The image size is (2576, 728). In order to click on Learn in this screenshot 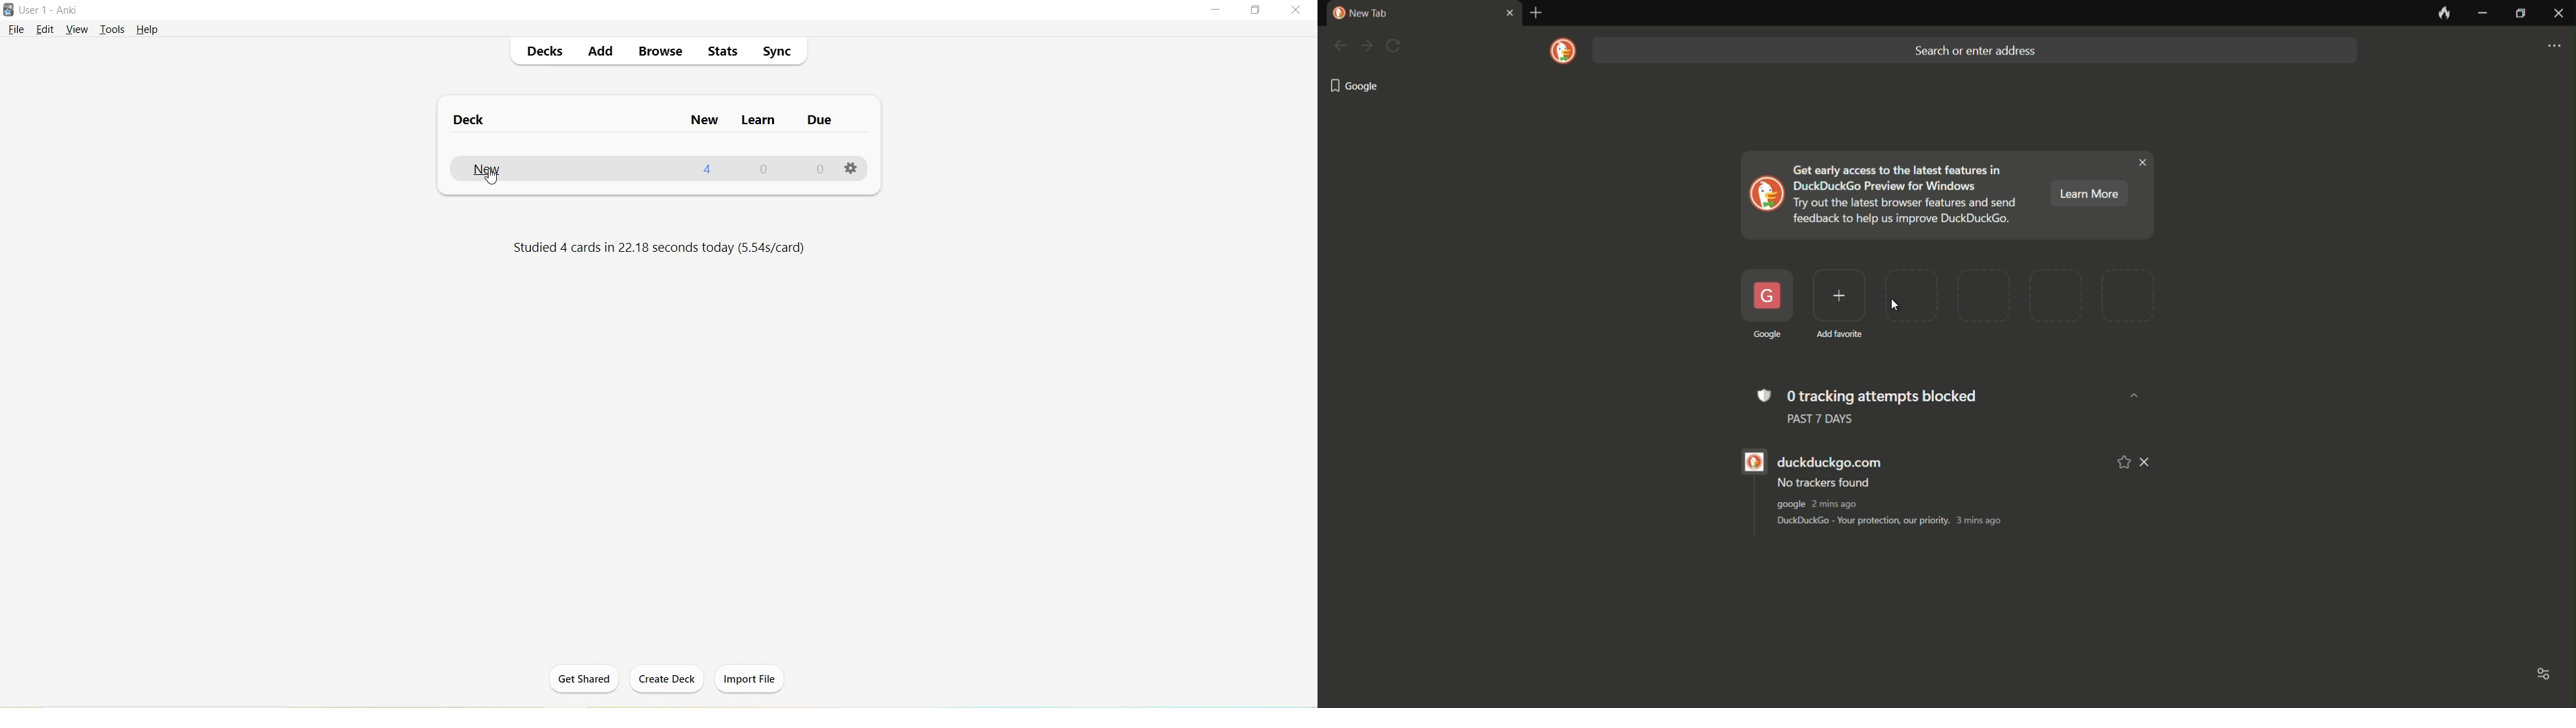, I will do `click(758, 120)`.